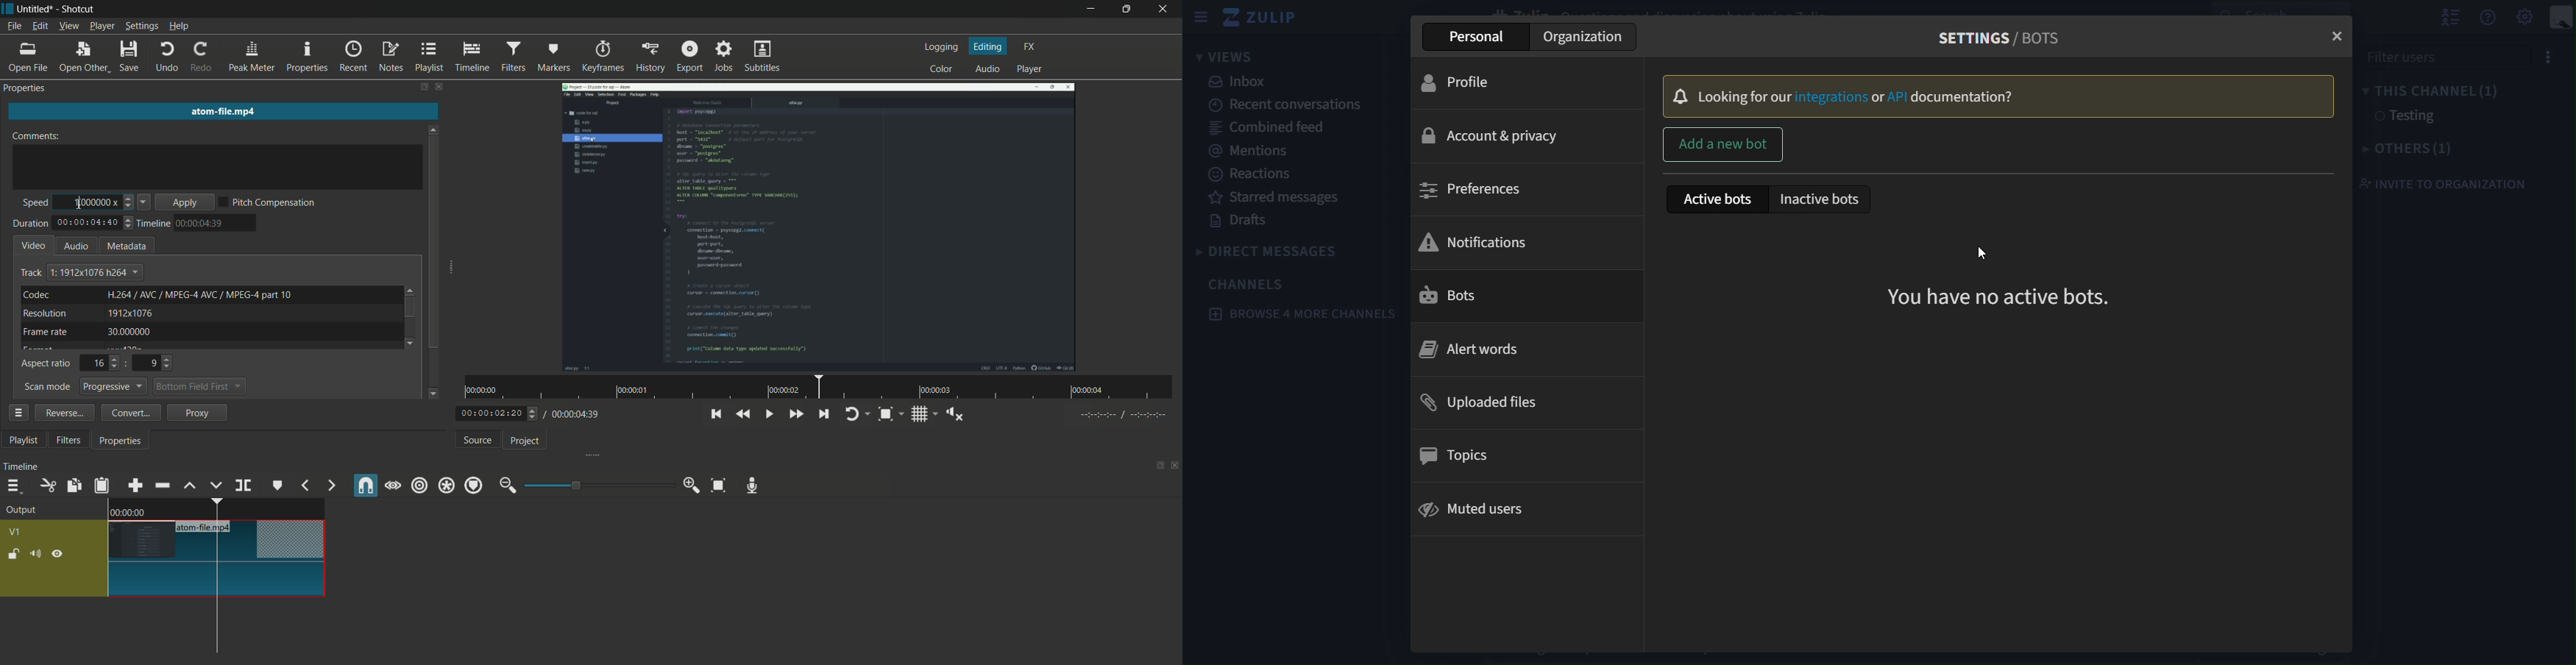 This screenshot has width=2576, height=672. What do you see at coordinates (95, 272) in the screenshot?
I see `text` at bounding box center [95, 272].